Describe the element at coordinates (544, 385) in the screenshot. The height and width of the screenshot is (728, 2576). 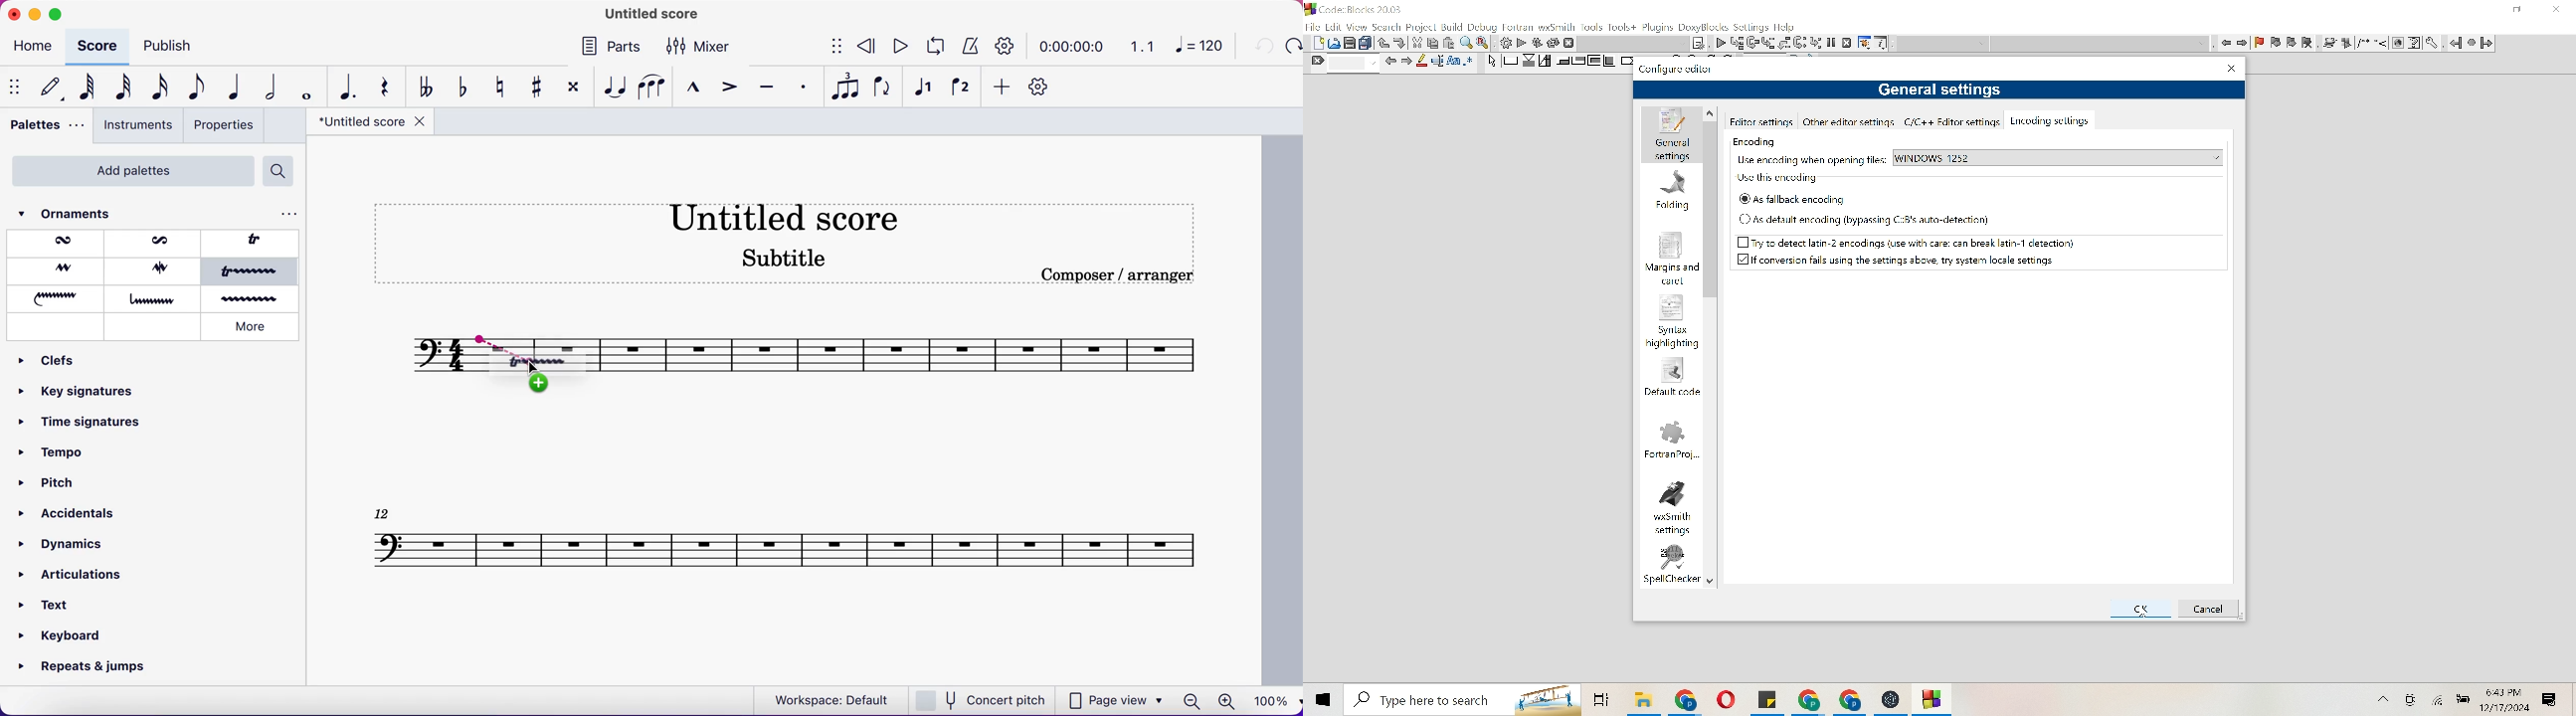
I see `add` at that location.